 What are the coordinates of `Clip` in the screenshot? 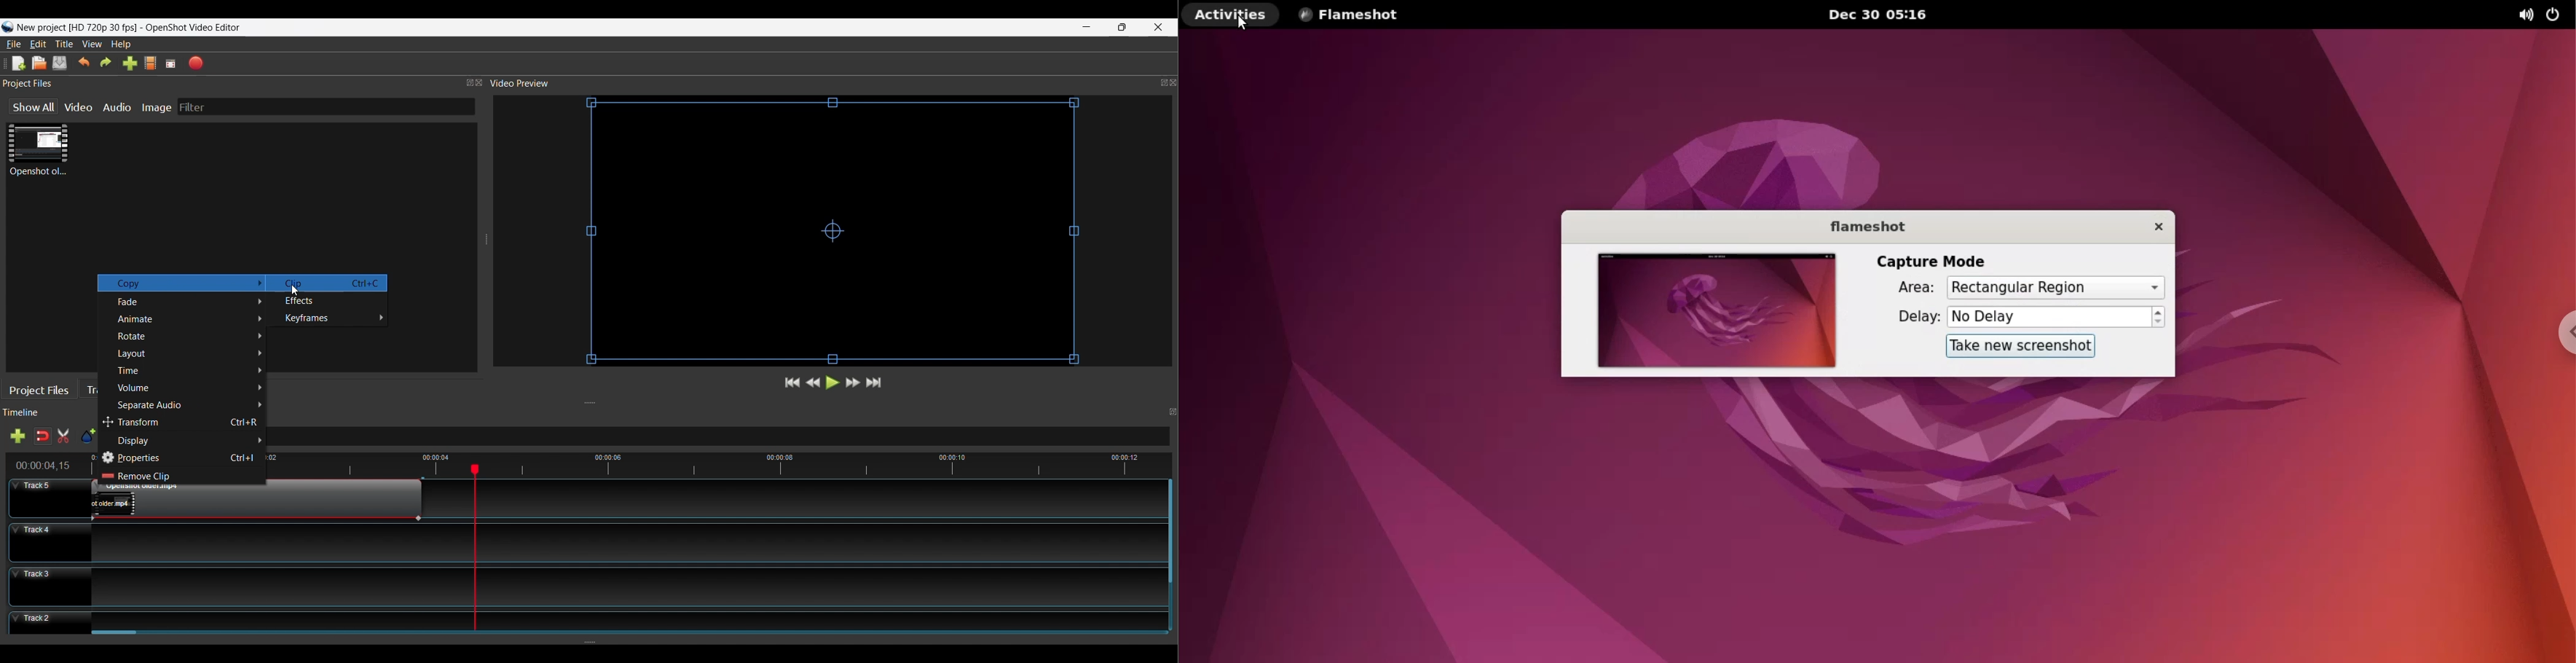 It's located at (38, 150).